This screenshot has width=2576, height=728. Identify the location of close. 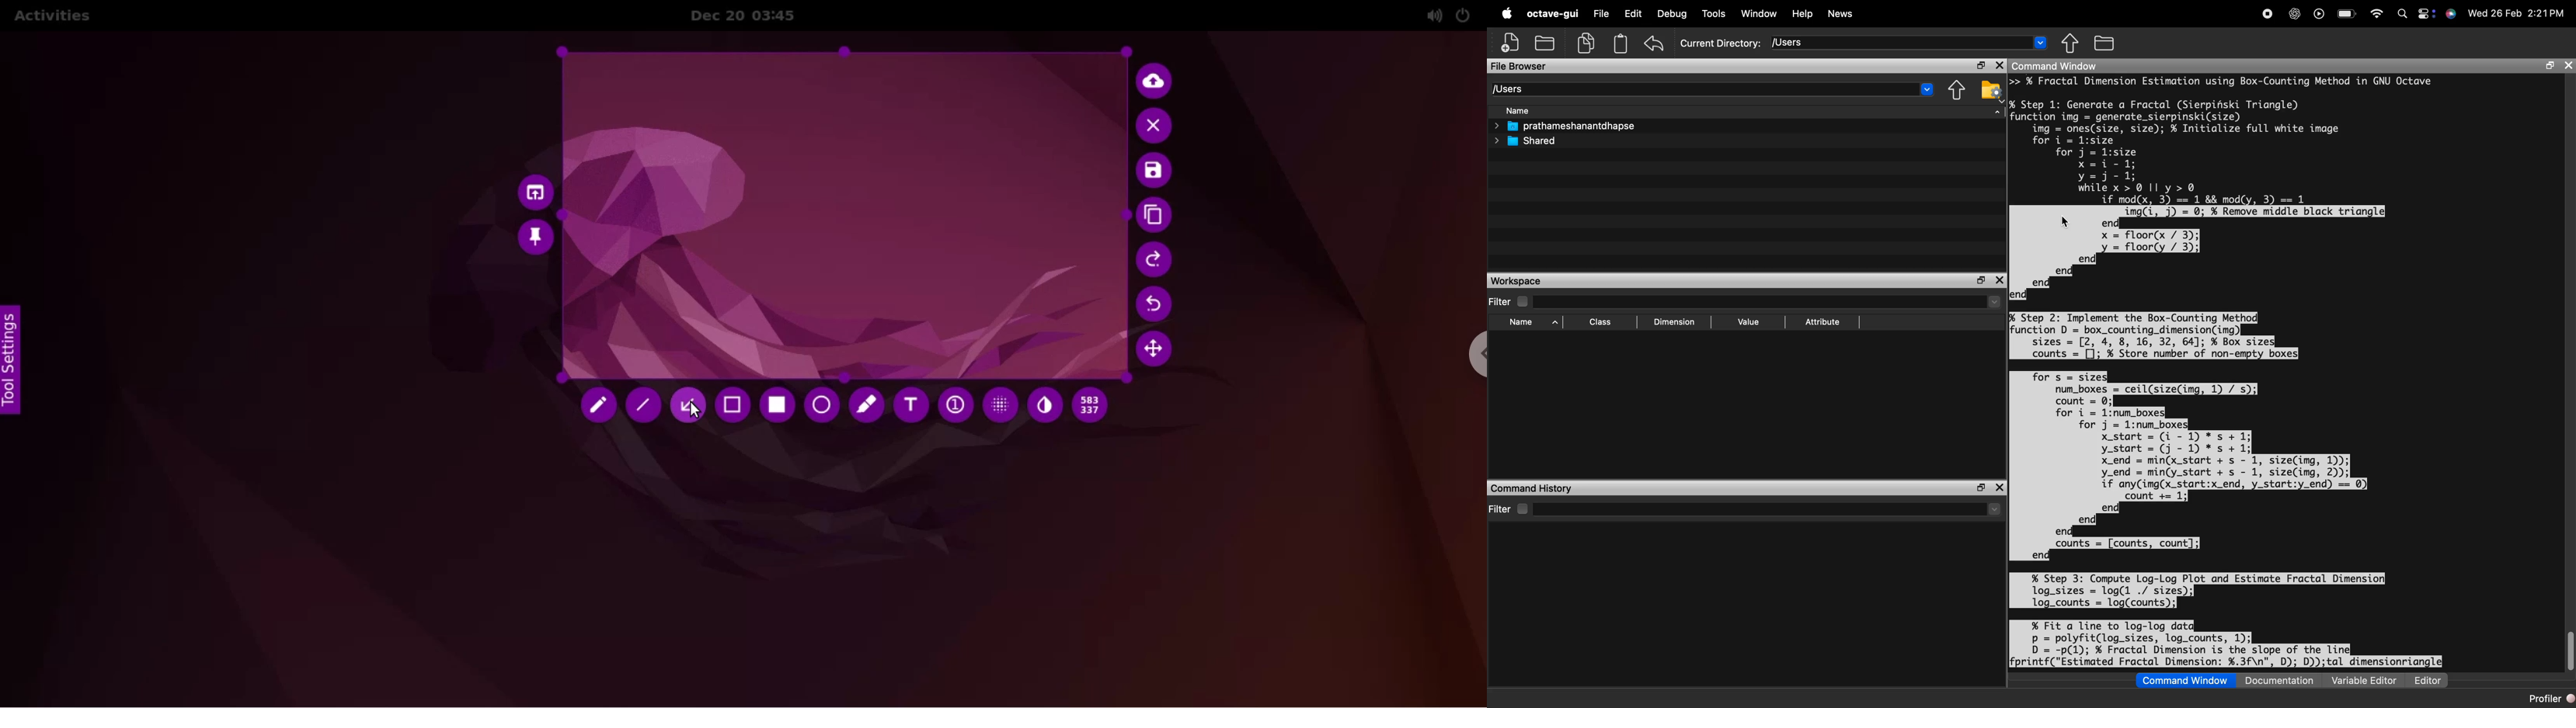
(1999, 65).